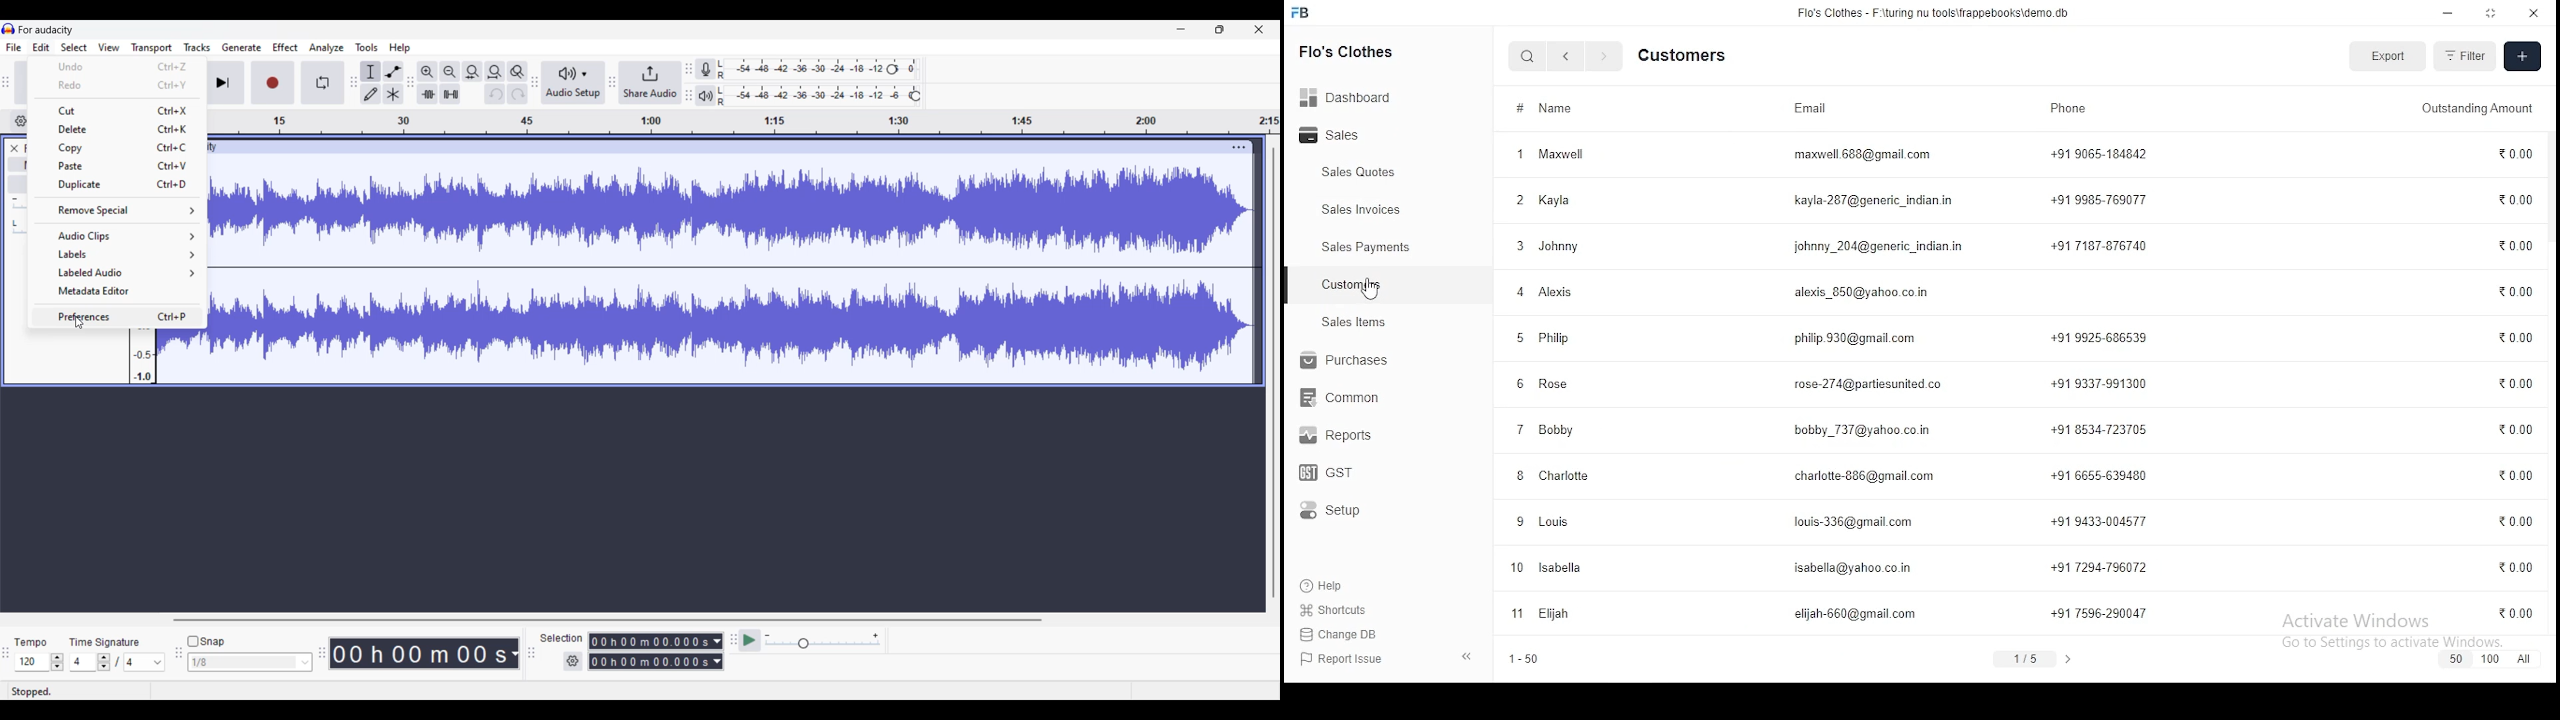 The image size is (2576, 728). I want to click on Analyze menu, so click(327, 48).